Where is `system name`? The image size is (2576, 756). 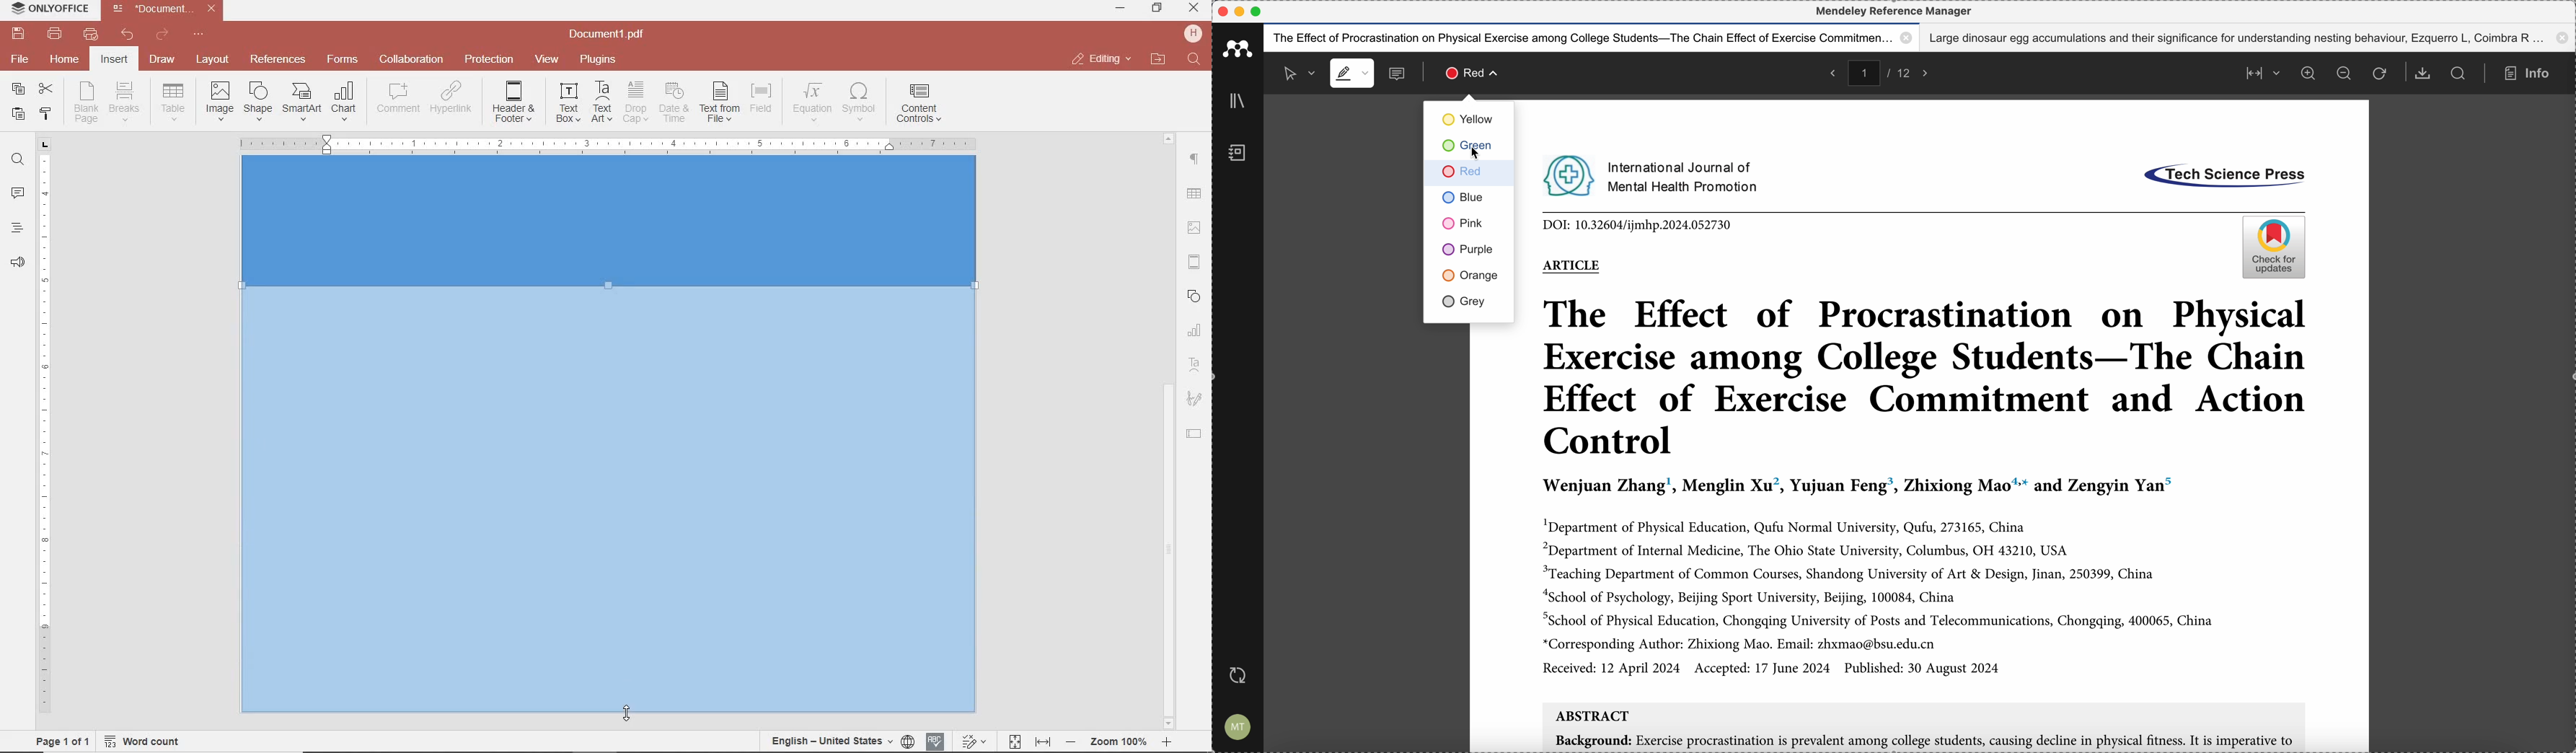 system name is located at coordinates (46, 9).